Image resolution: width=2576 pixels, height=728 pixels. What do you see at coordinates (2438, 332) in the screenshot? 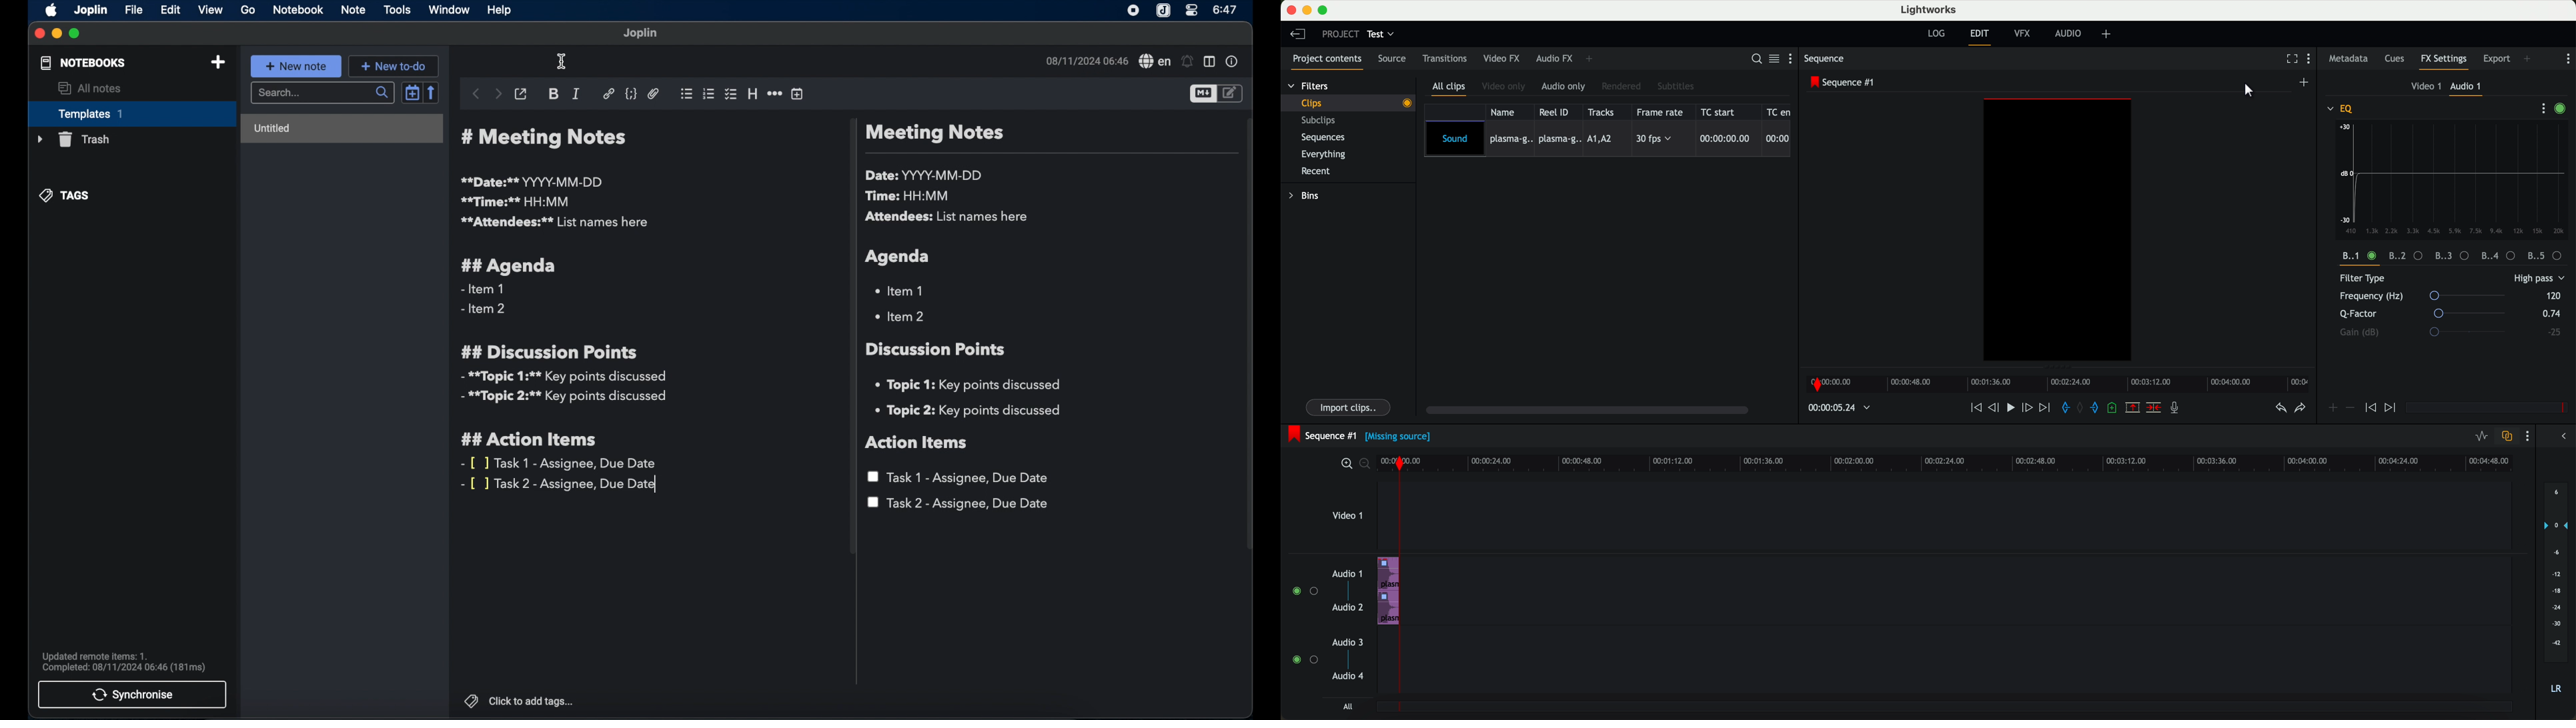
I see `Gain (dB)` at bounding box center [2438, 332].